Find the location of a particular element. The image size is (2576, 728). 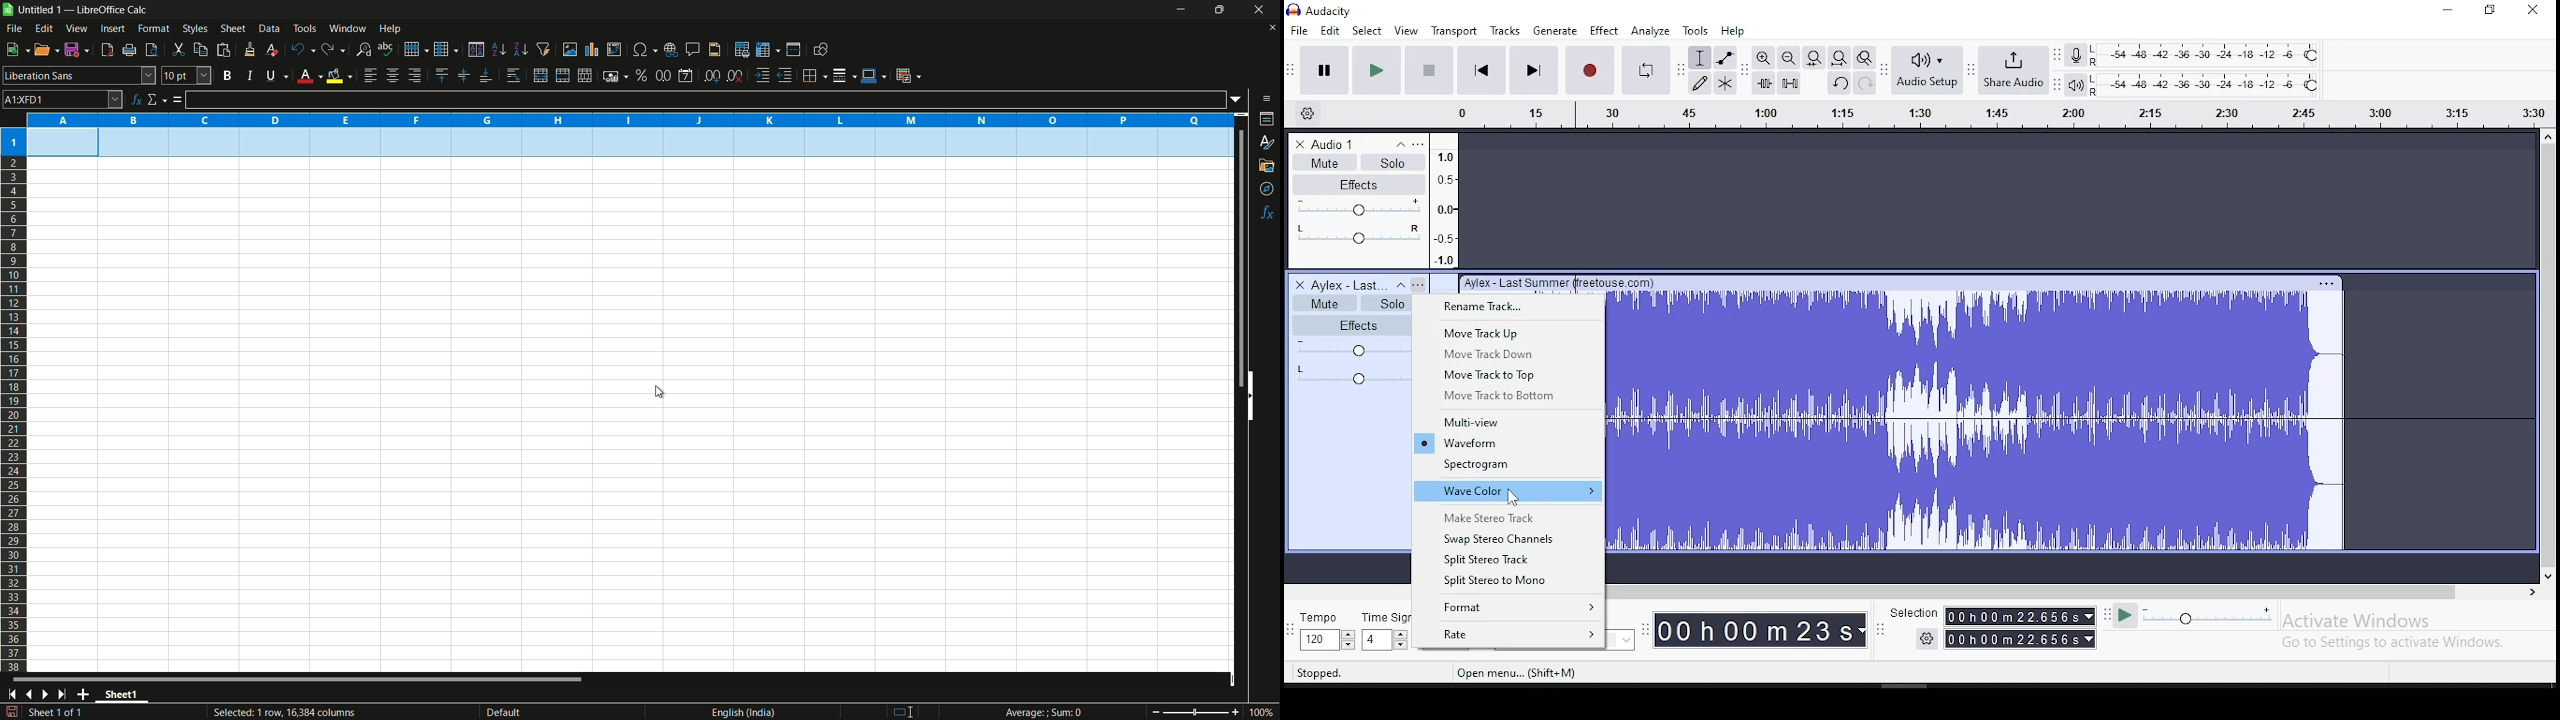

sheet menu is located at coordinates (233, 29).